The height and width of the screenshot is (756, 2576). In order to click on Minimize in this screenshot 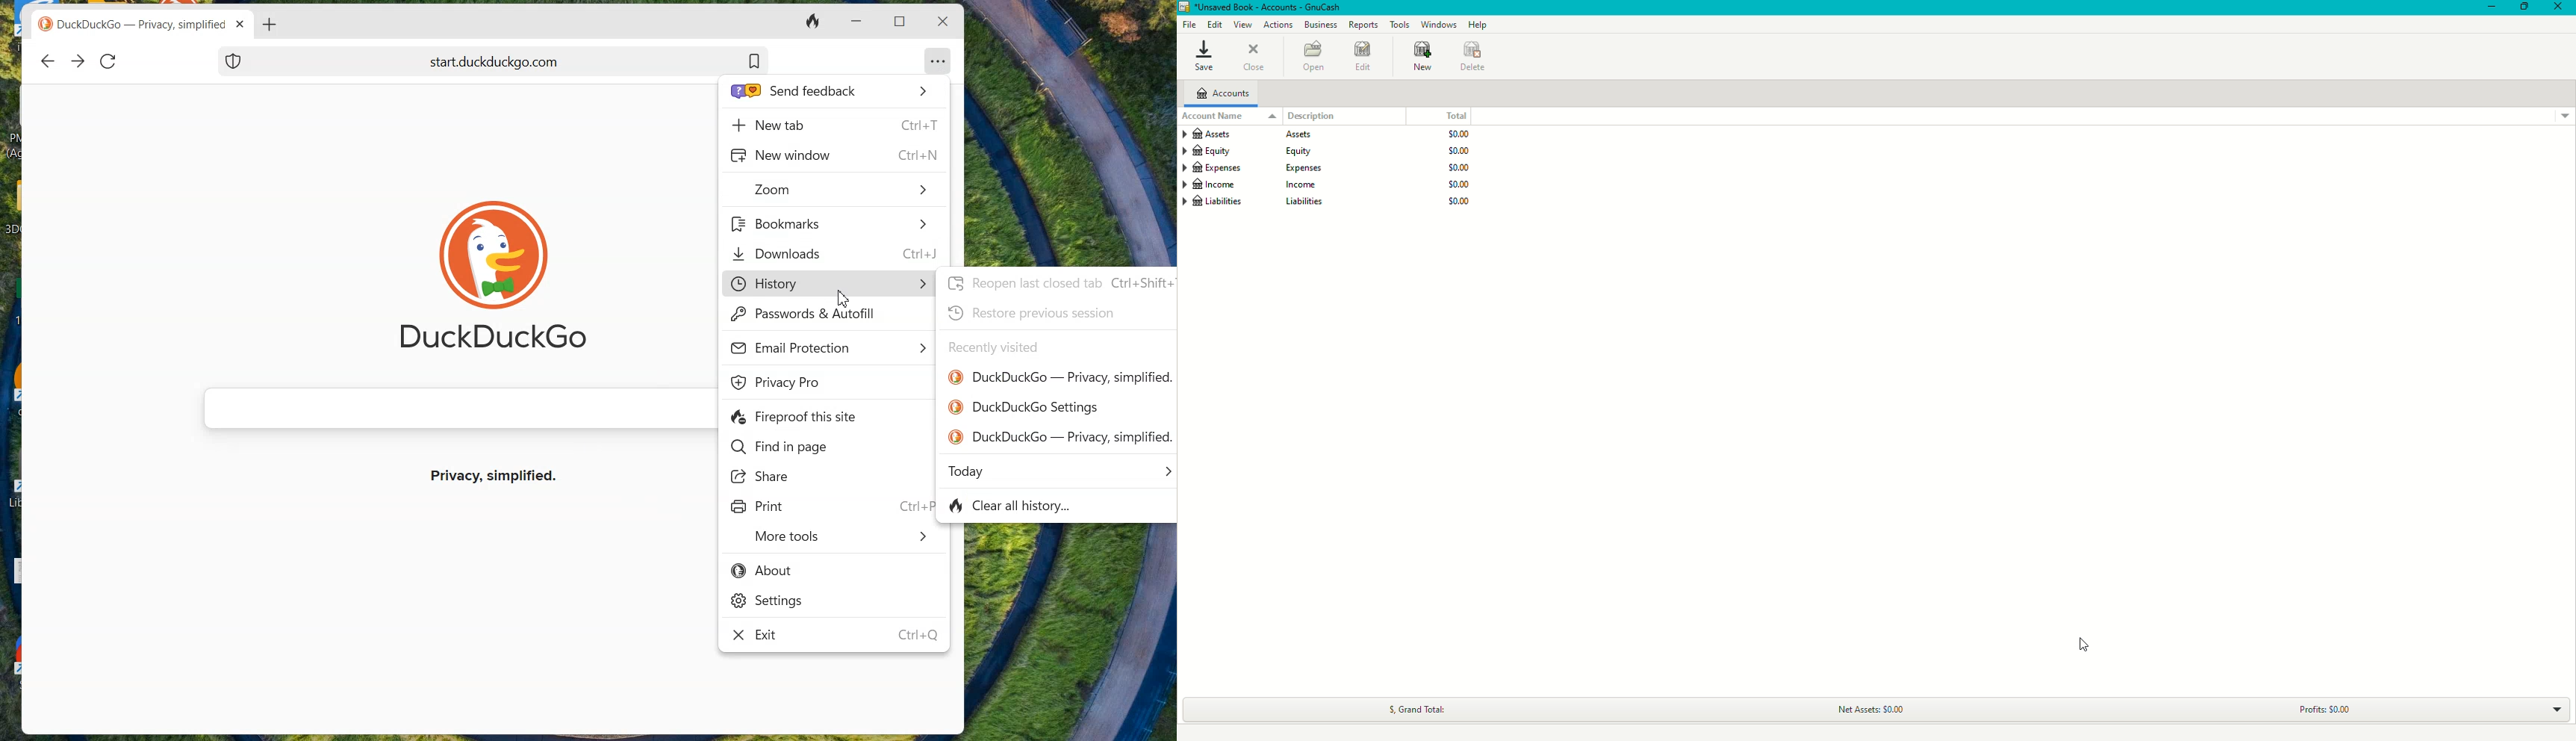, I will do `click(2493, 9)`.